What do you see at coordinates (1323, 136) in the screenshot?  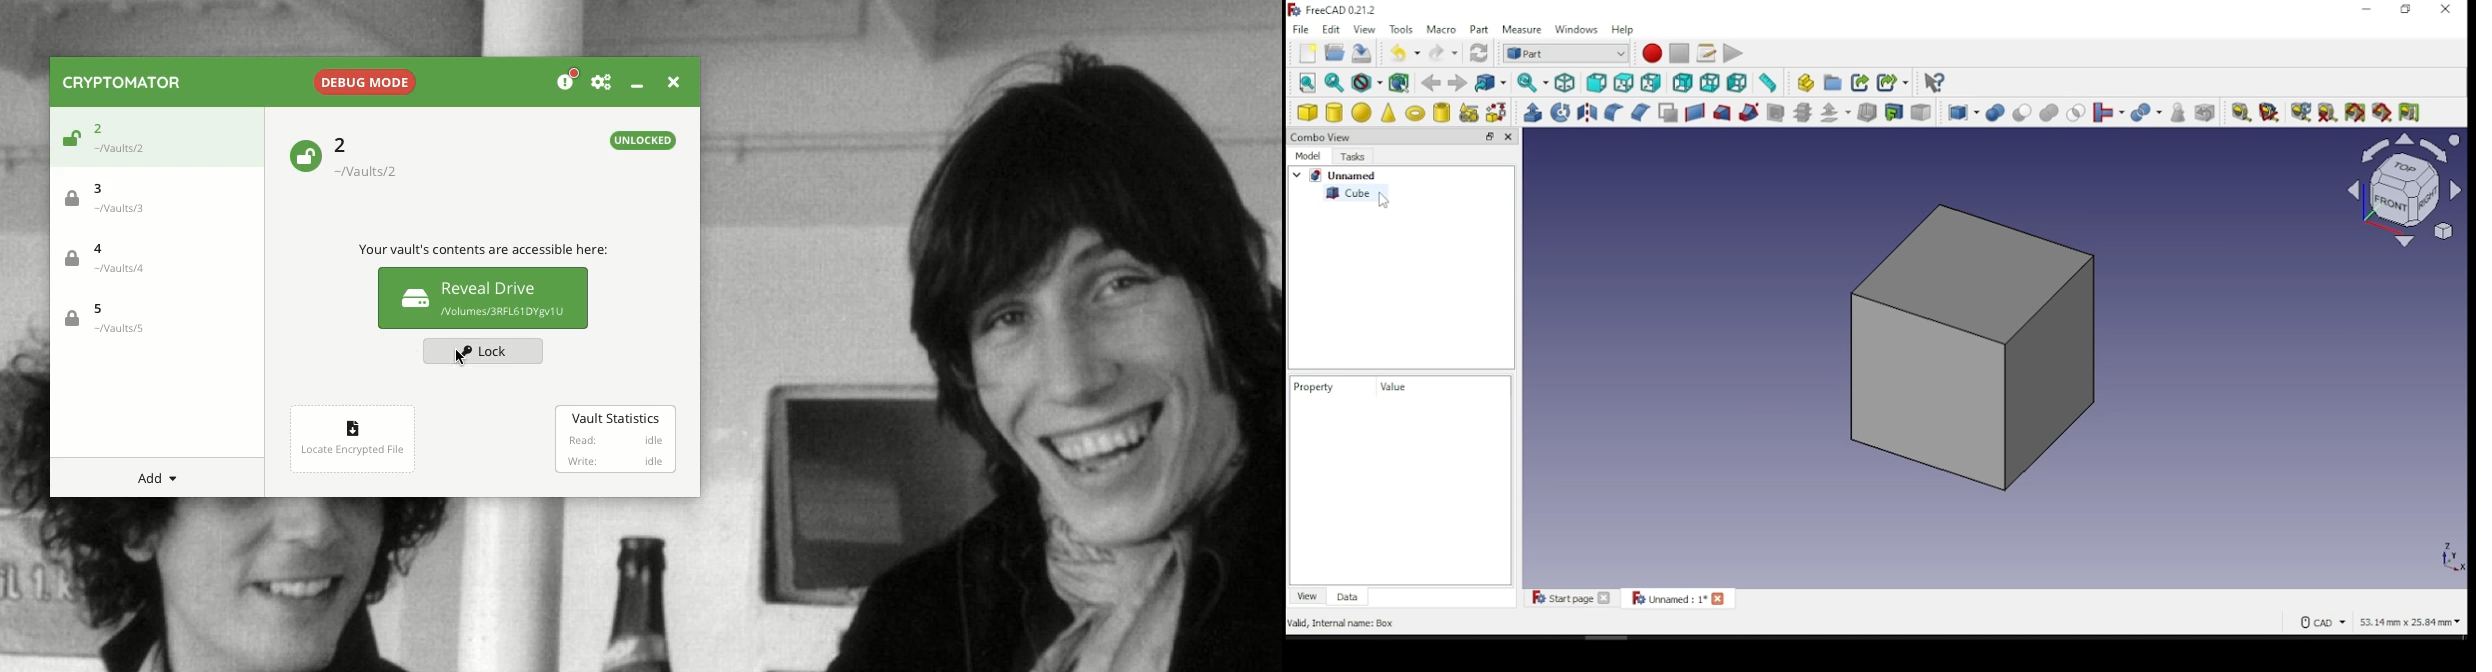 I see `combo view` at bounding box center [1323, 136].